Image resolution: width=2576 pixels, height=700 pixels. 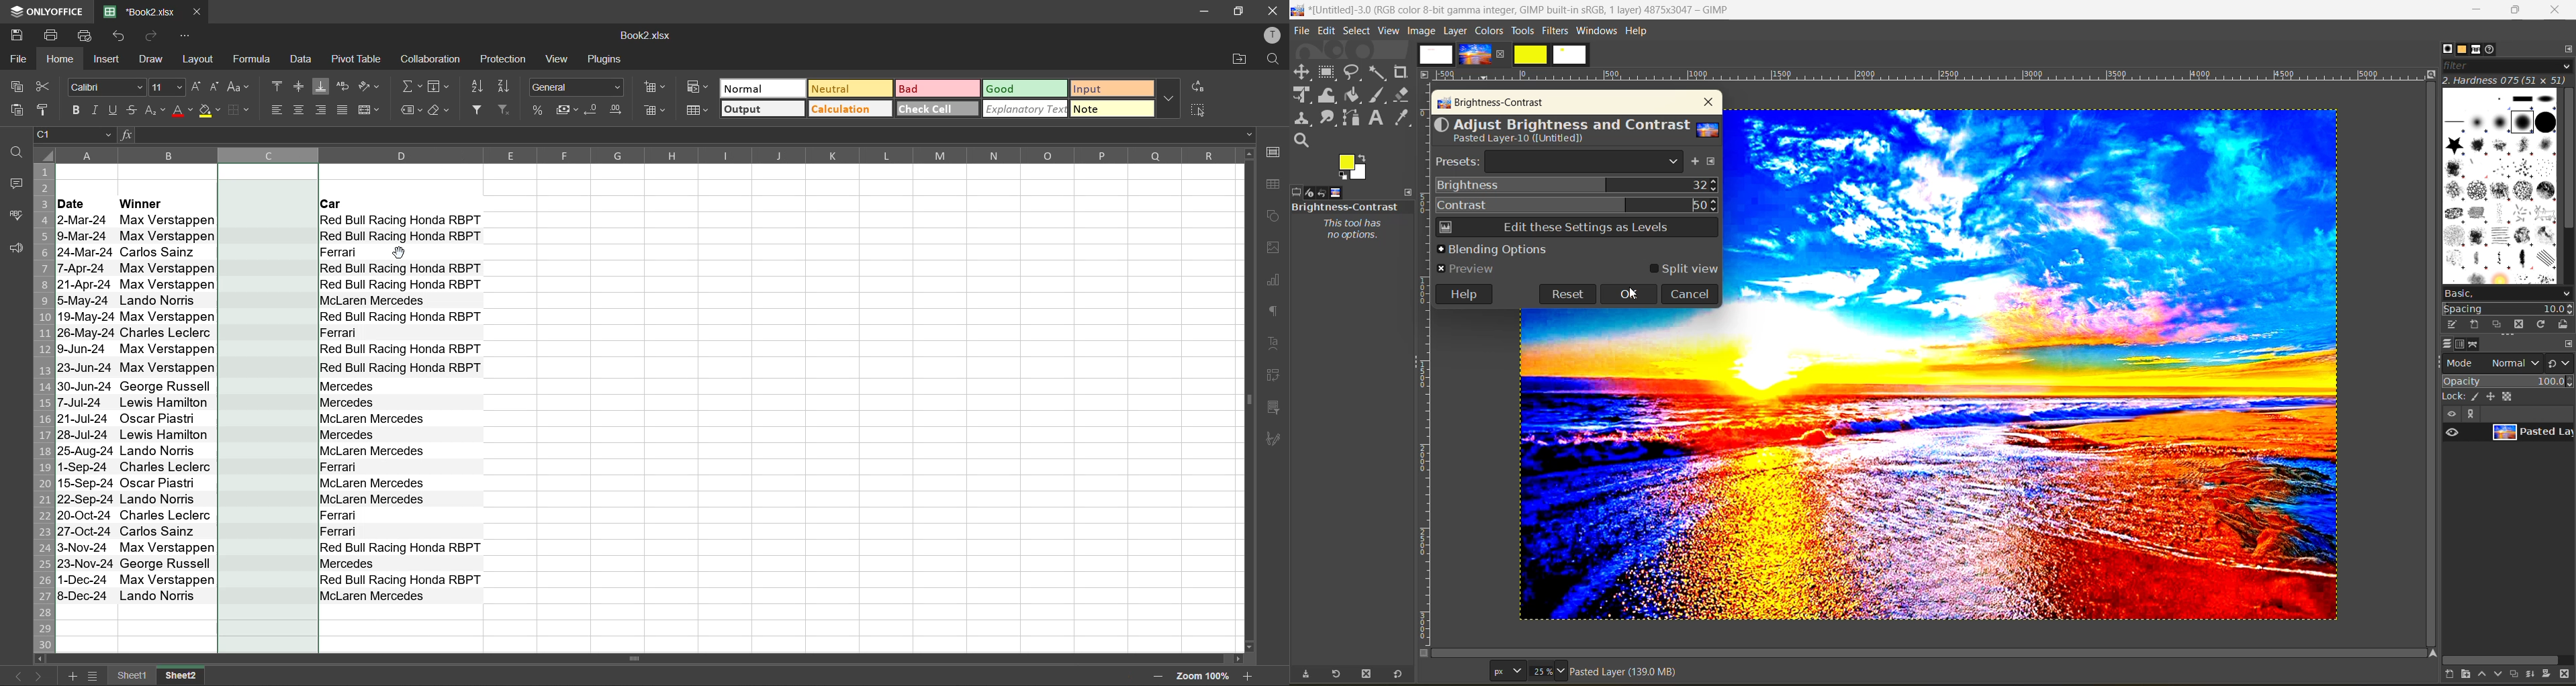 I want to click on Winner, so click(x=165, y=202).